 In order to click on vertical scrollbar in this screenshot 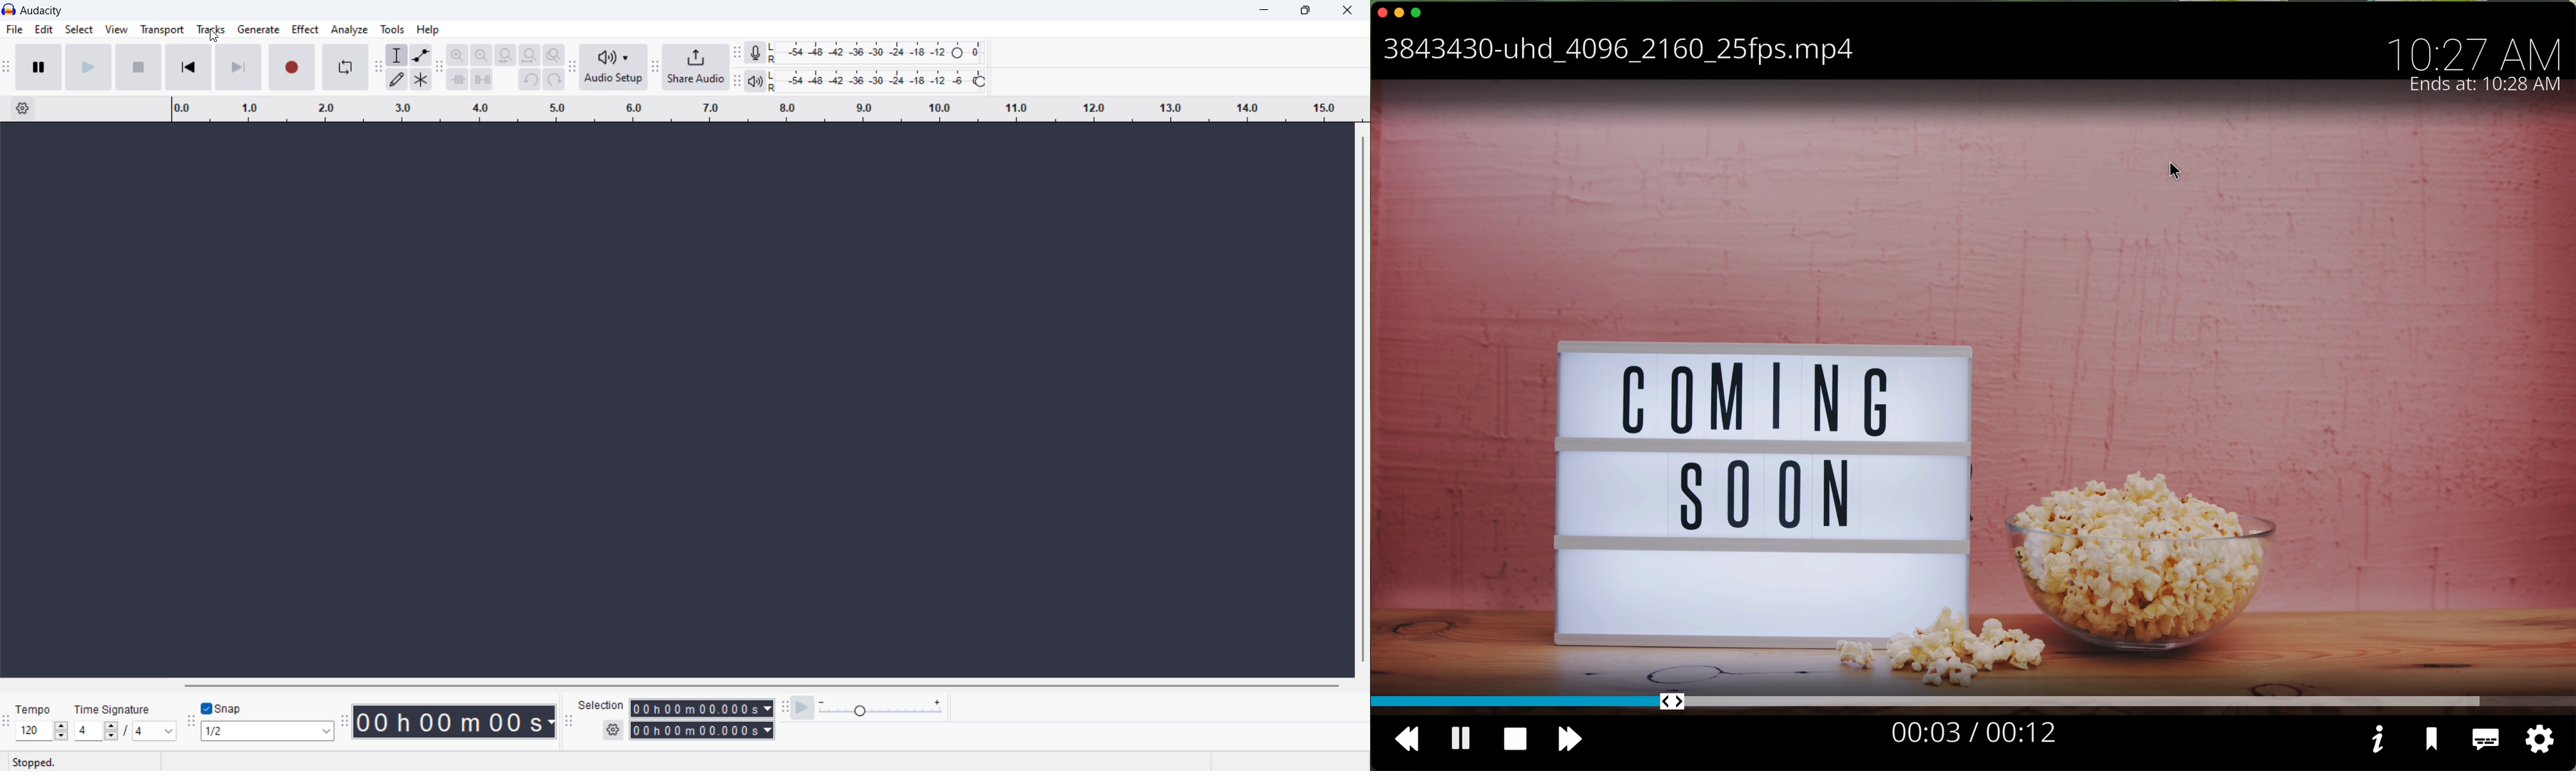, I will do `click(1364, 399)`.